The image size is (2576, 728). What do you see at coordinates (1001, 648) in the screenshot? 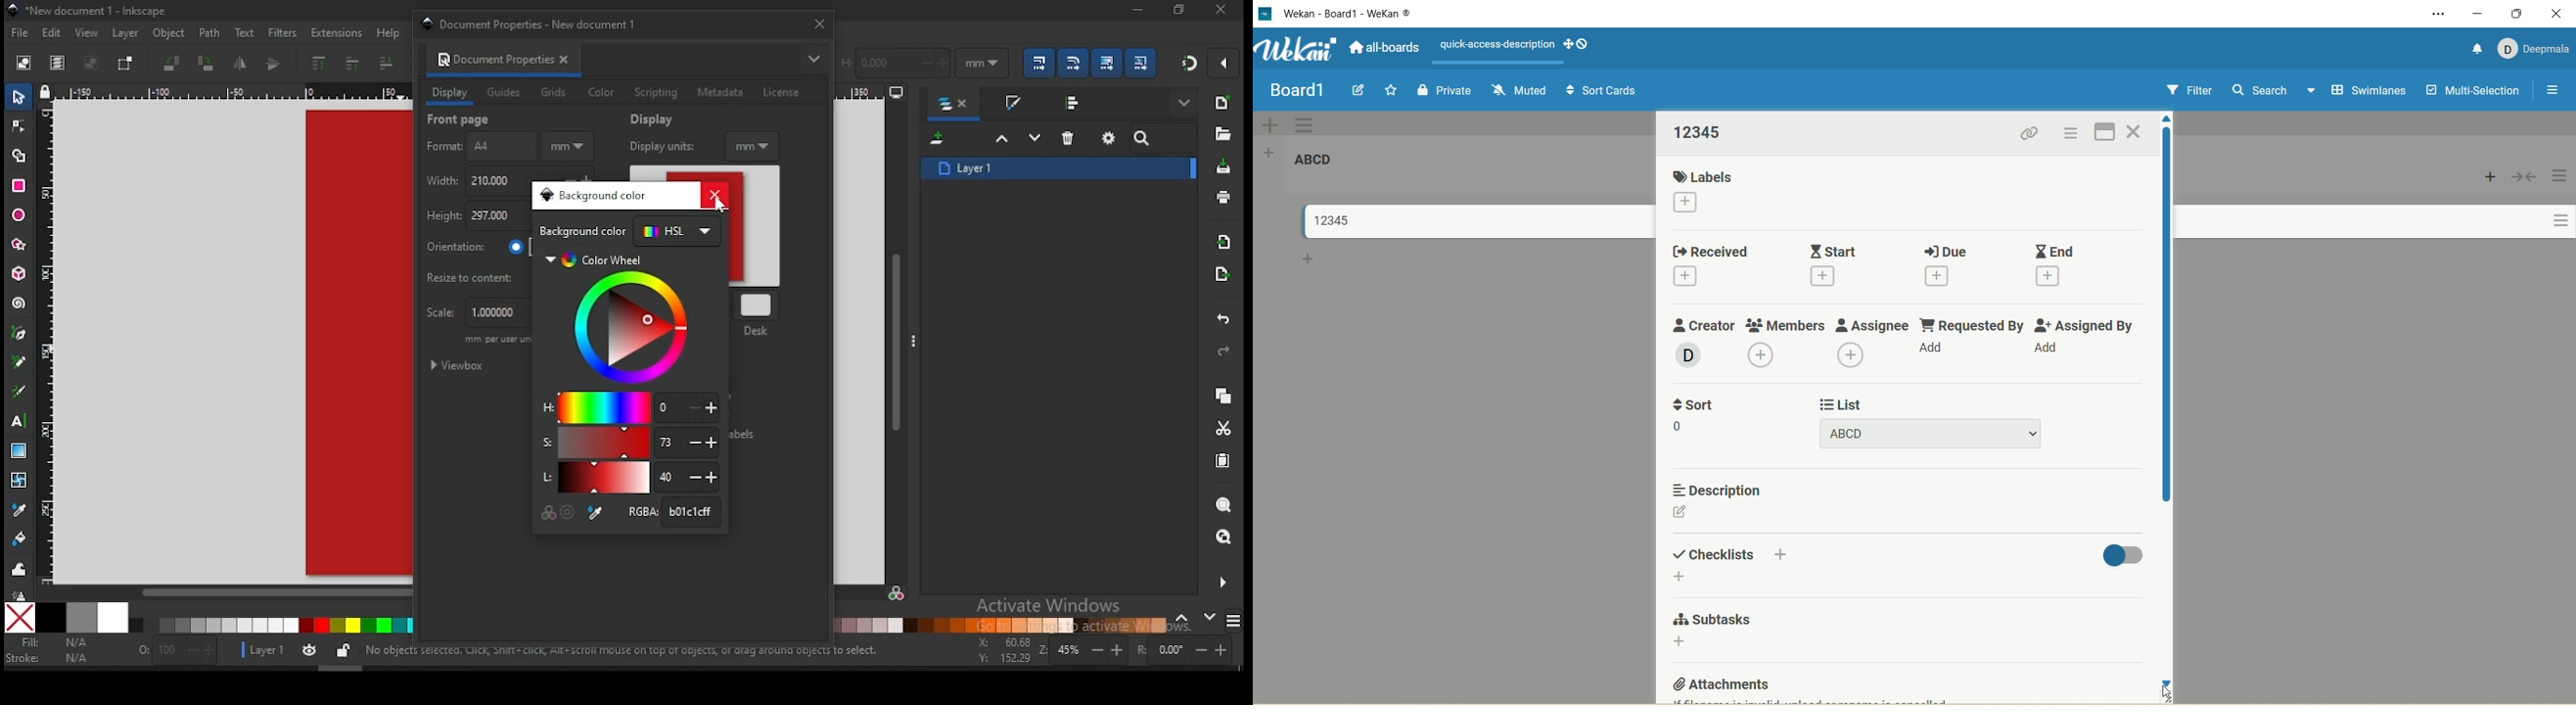
I see `cursor coordinates` at bounding box center [1001, 648].